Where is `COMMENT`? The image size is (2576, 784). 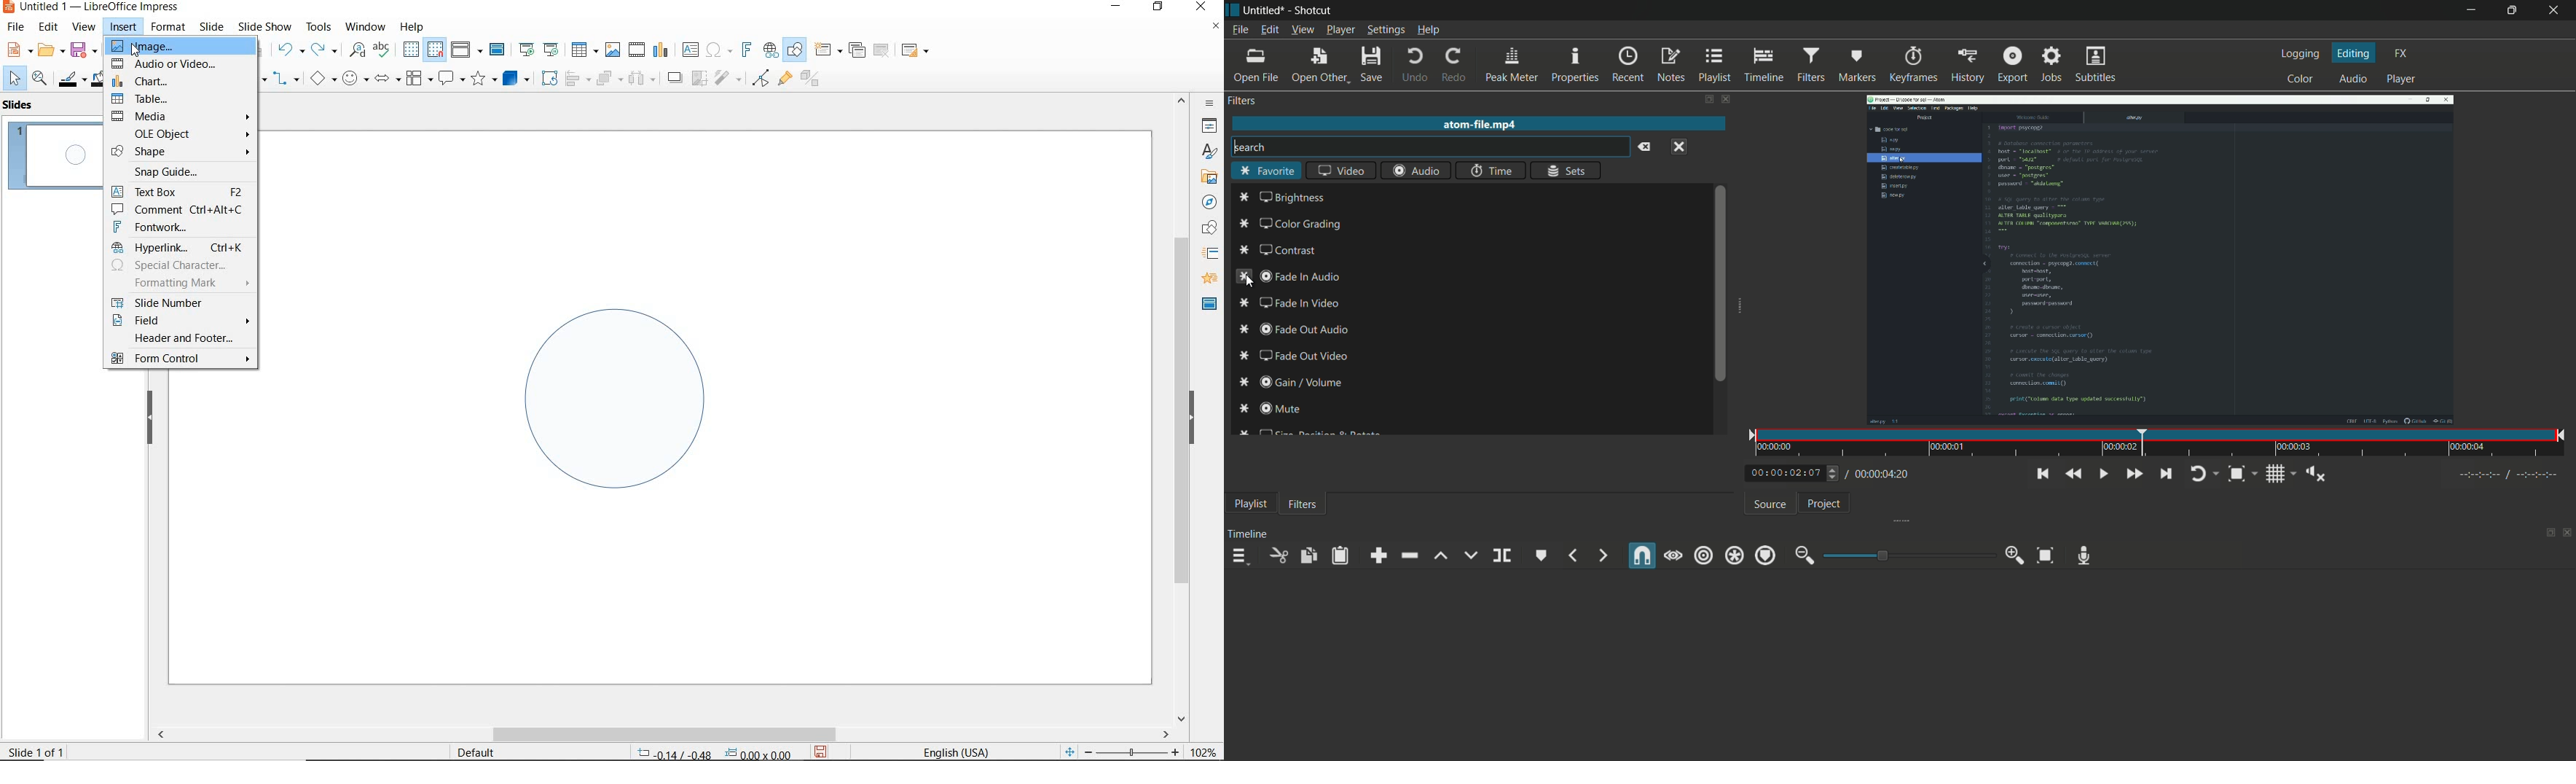
COMMENT is located at coordinates (182, 210).